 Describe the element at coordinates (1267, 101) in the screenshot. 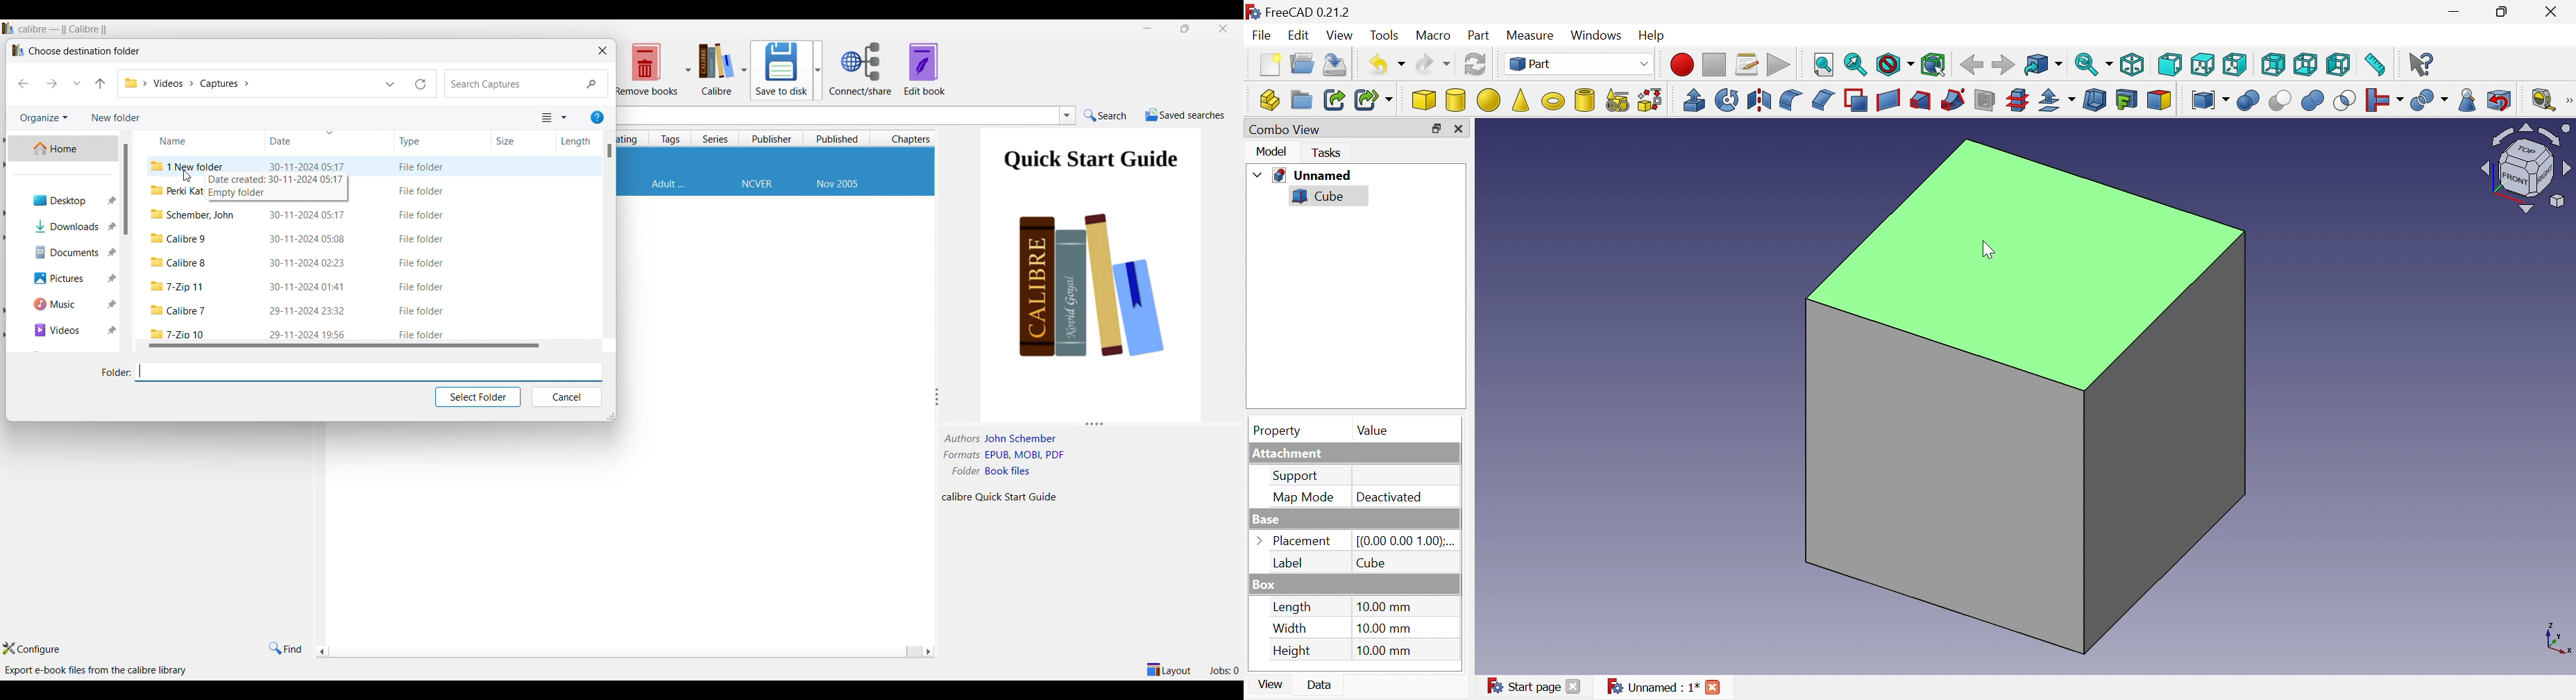

I see `Create part` at that location.